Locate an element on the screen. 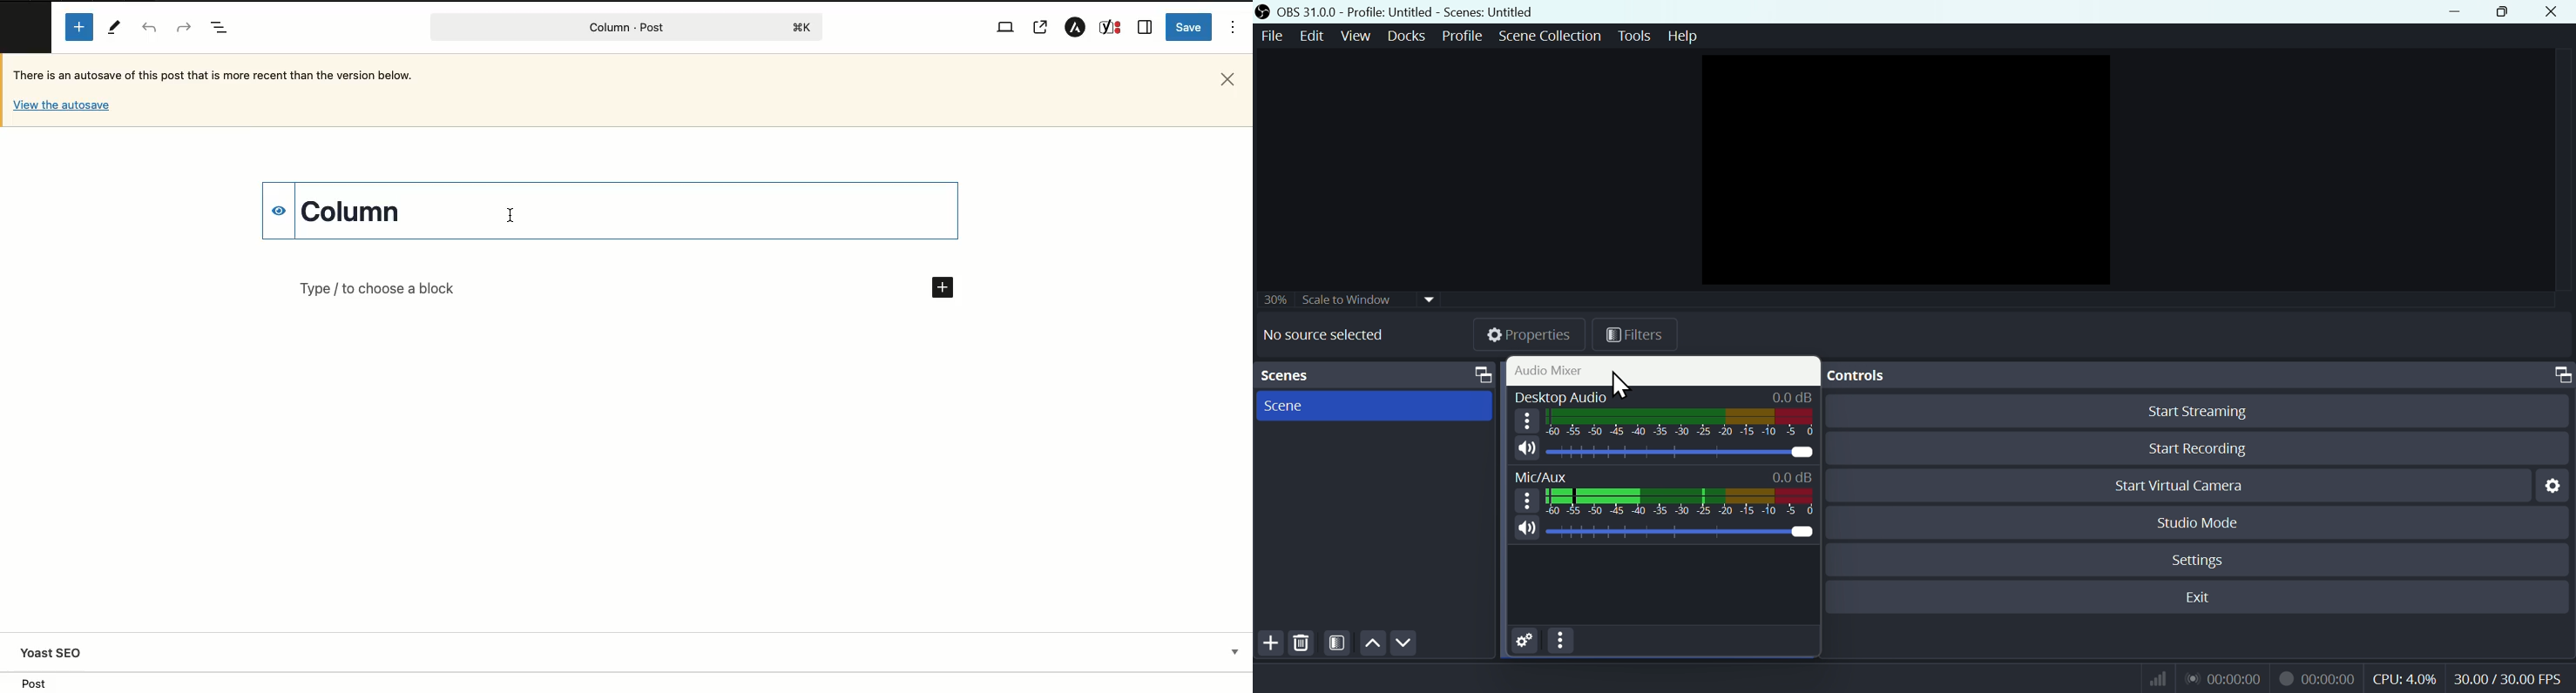 Image resolution: width=2576 pixels, height=700 pixels. OBA 31.00 - profile-Untitled - Scenes -Untitiled is located at coordinates (1428, 12).